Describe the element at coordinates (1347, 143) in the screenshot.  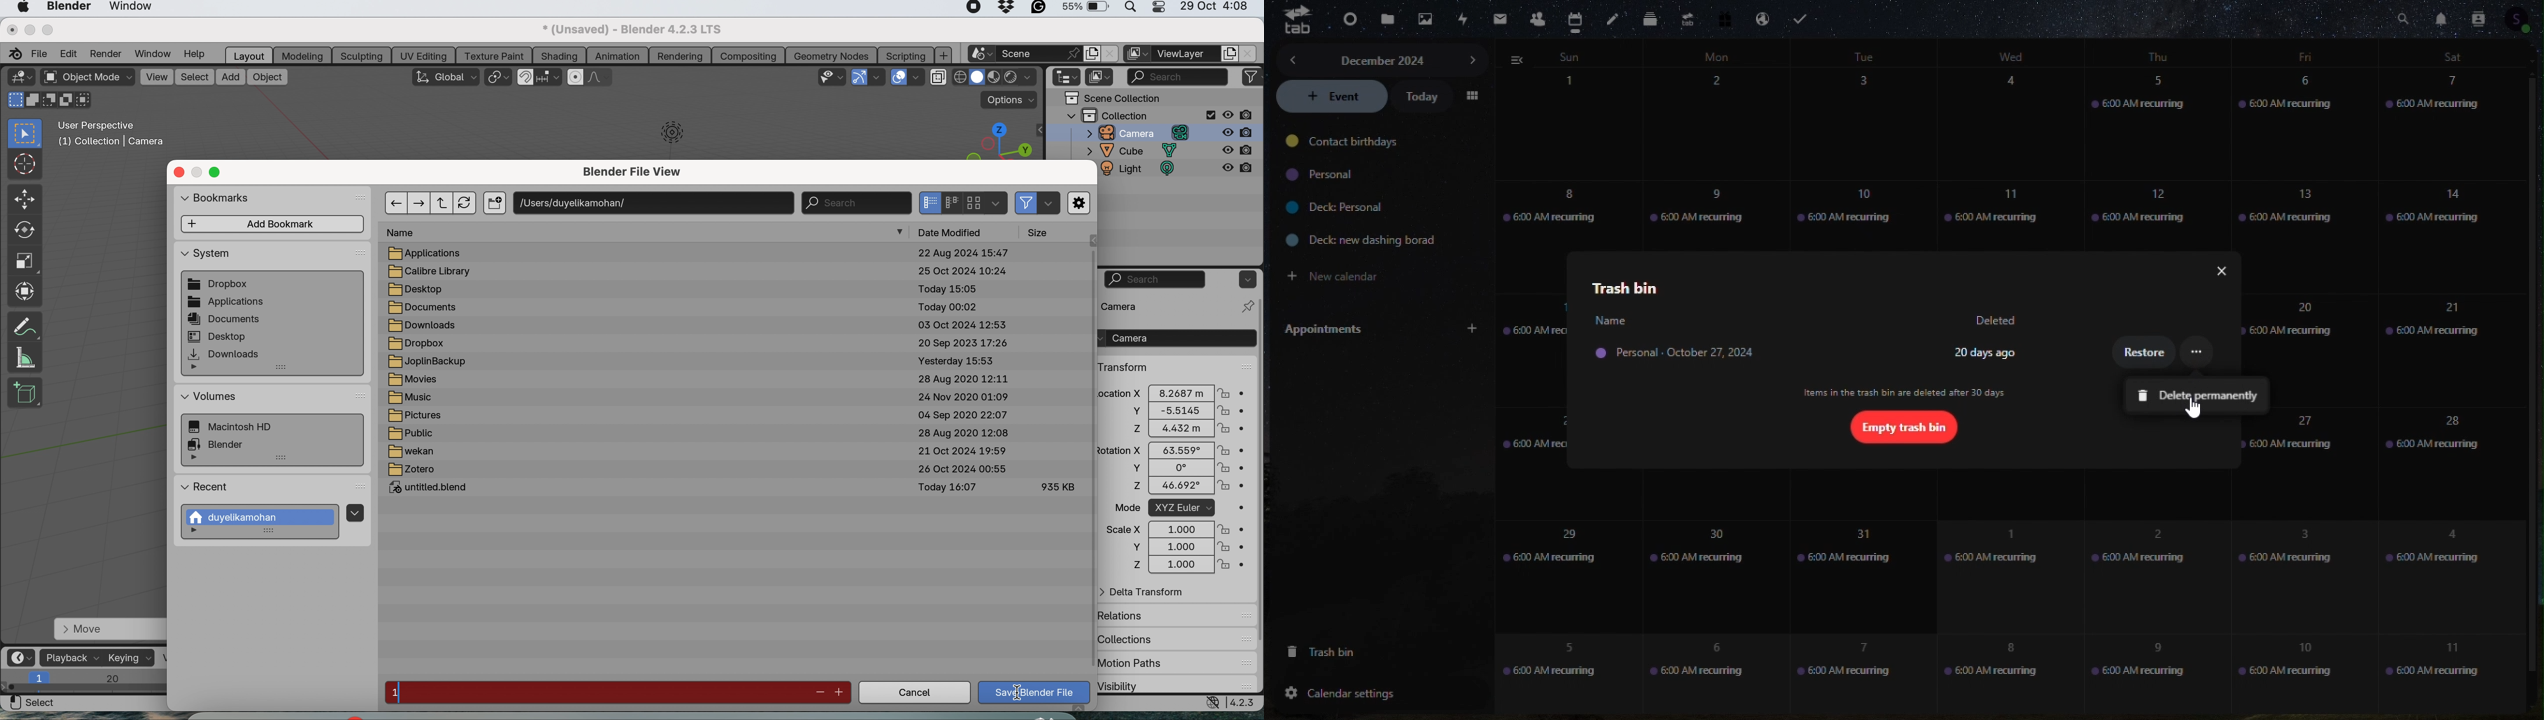
I see `contact birthdays` at that location.